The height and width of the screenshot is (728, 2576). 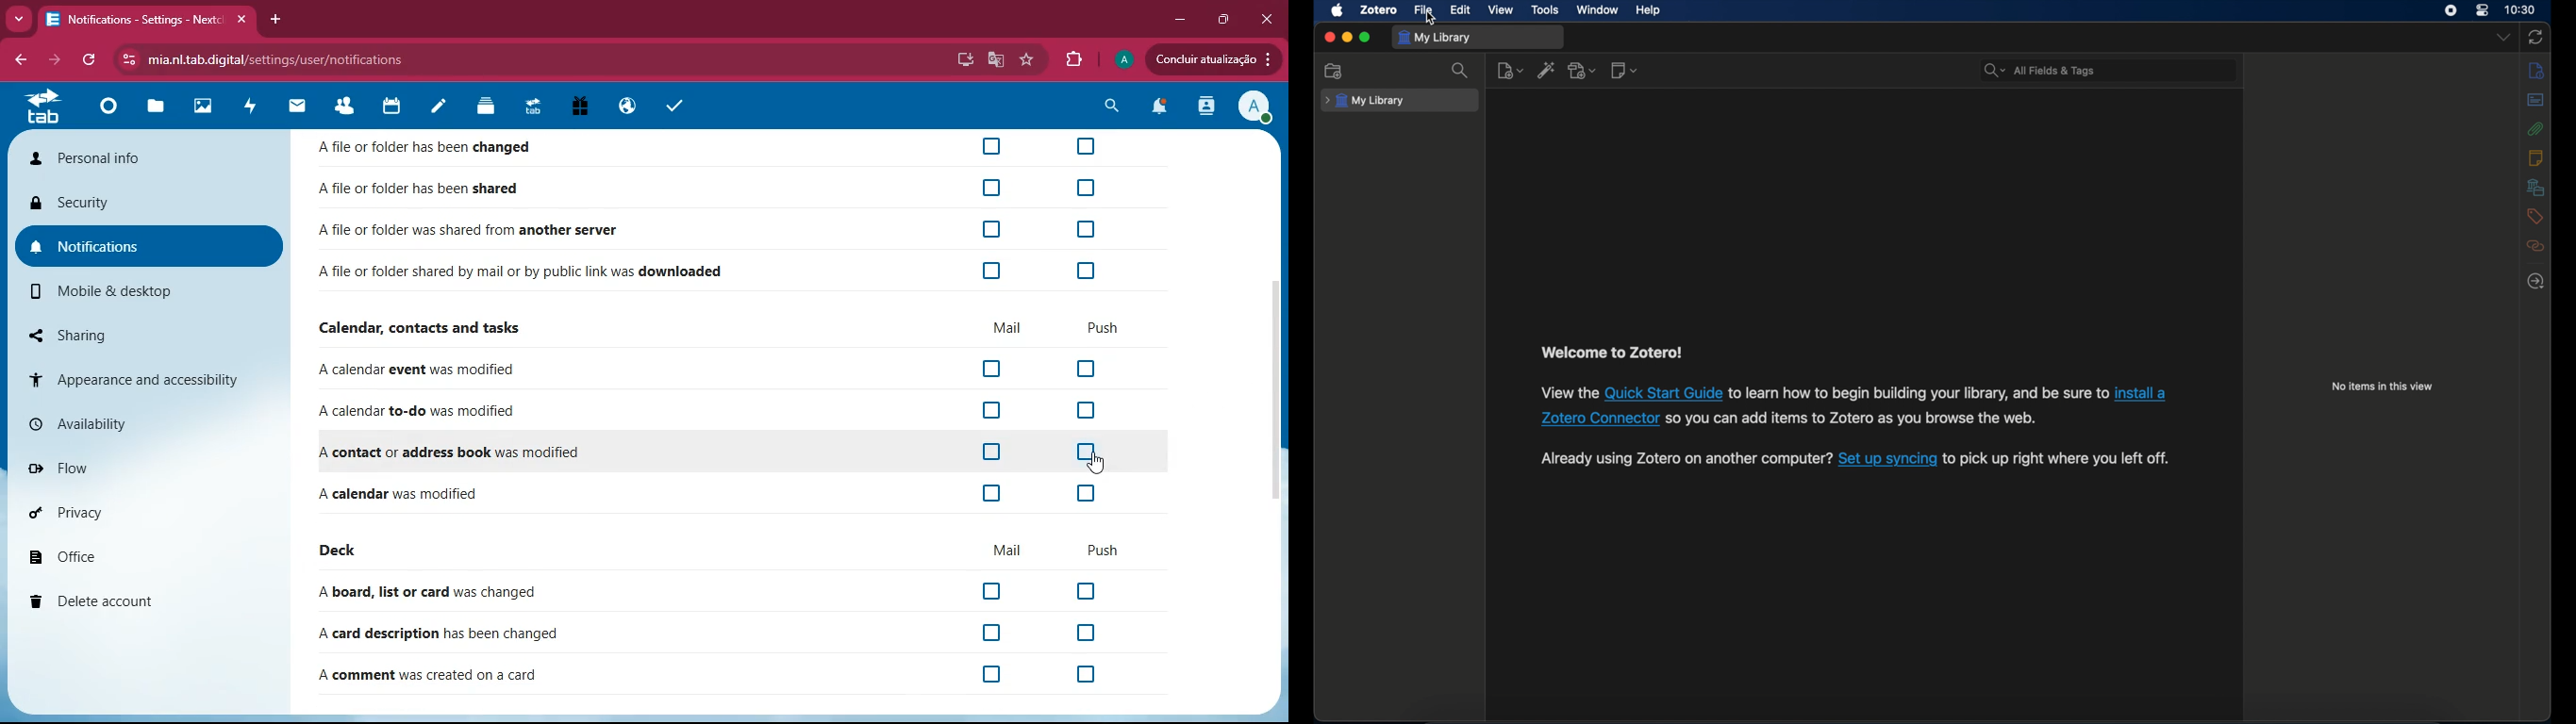 What do you see at coordinates (302, 108) in the screenshot?
I see `mail` at bounding box center [302, 108].